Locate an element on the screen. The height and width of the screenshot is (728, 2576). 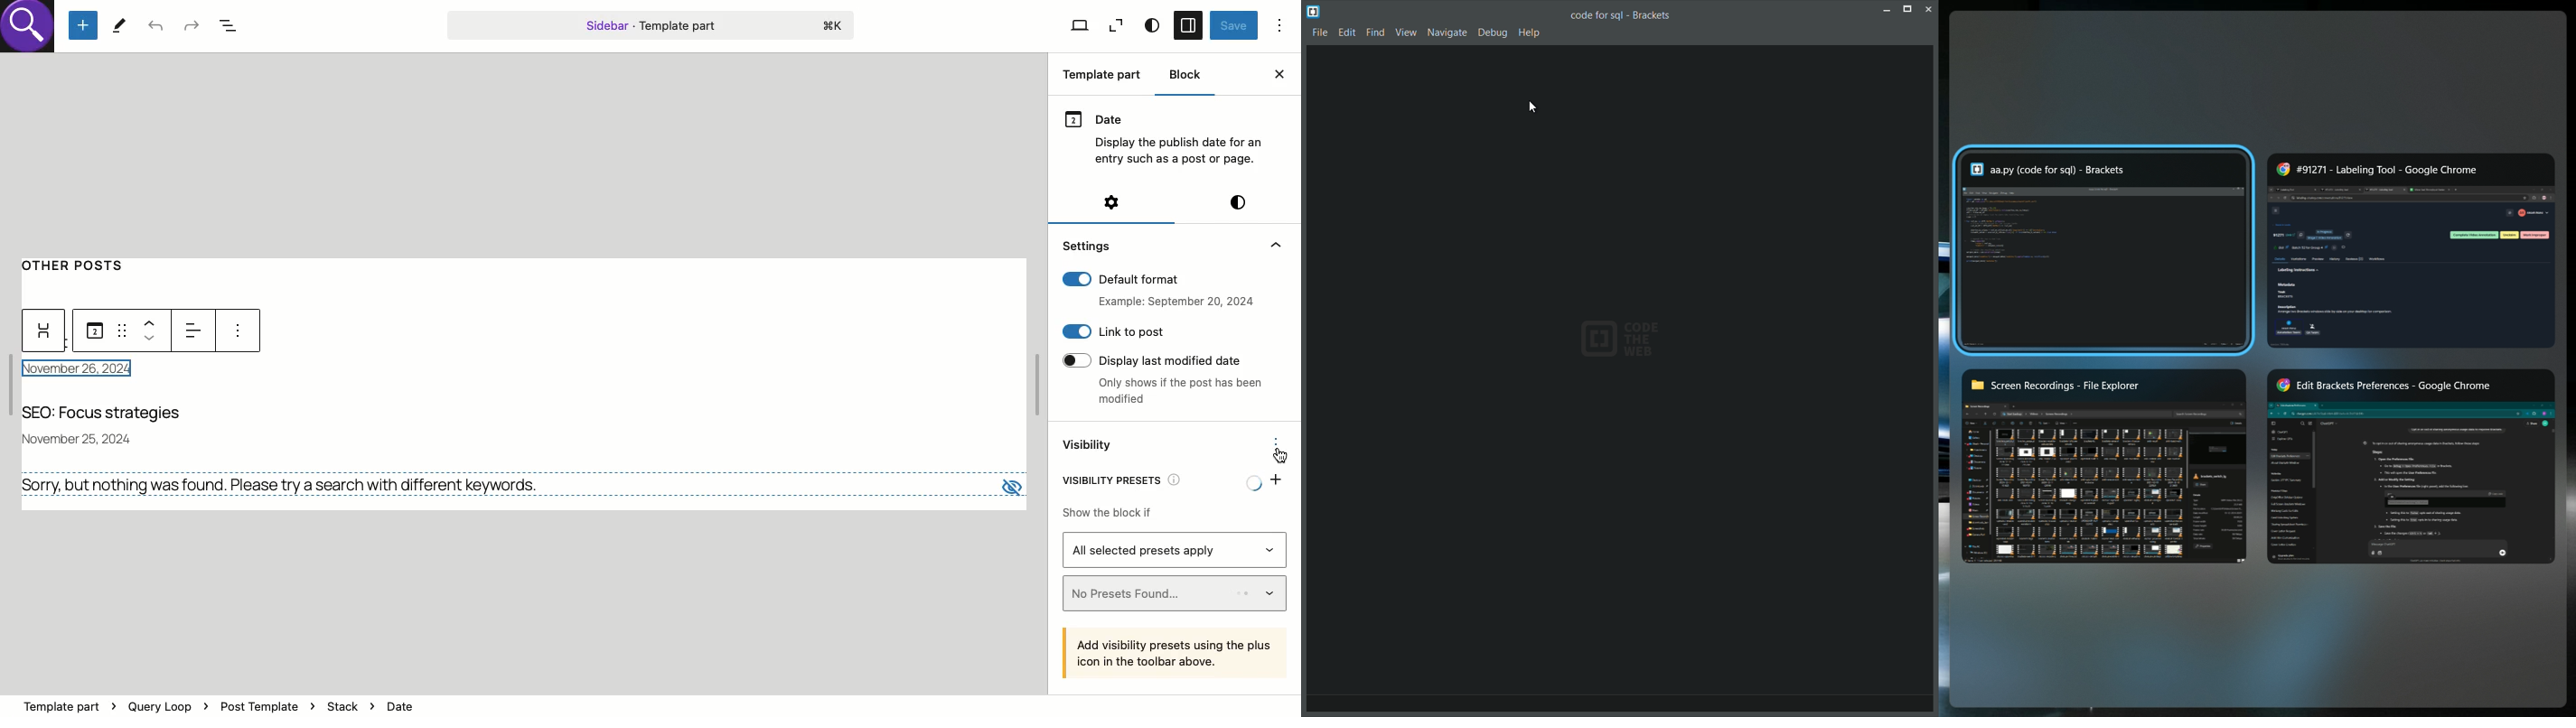
minimise is located at coordinates (1887, 11).